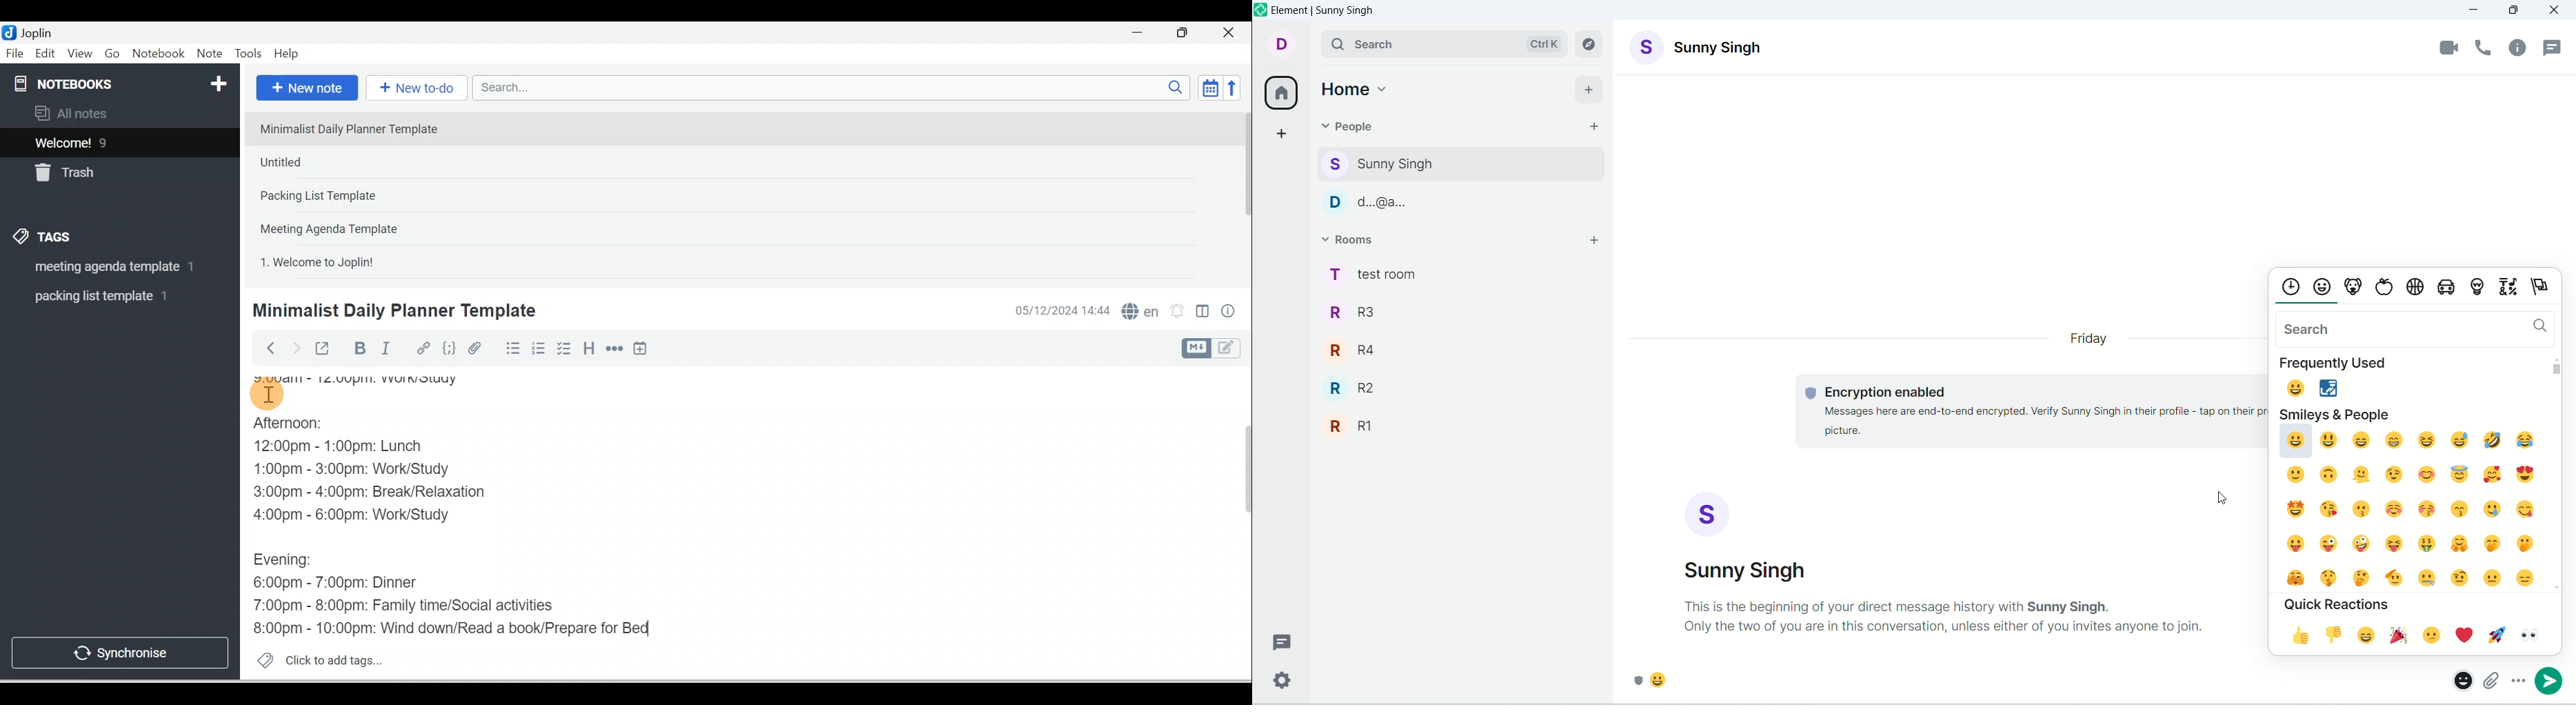  I want to click on people, so click(1349, 126).